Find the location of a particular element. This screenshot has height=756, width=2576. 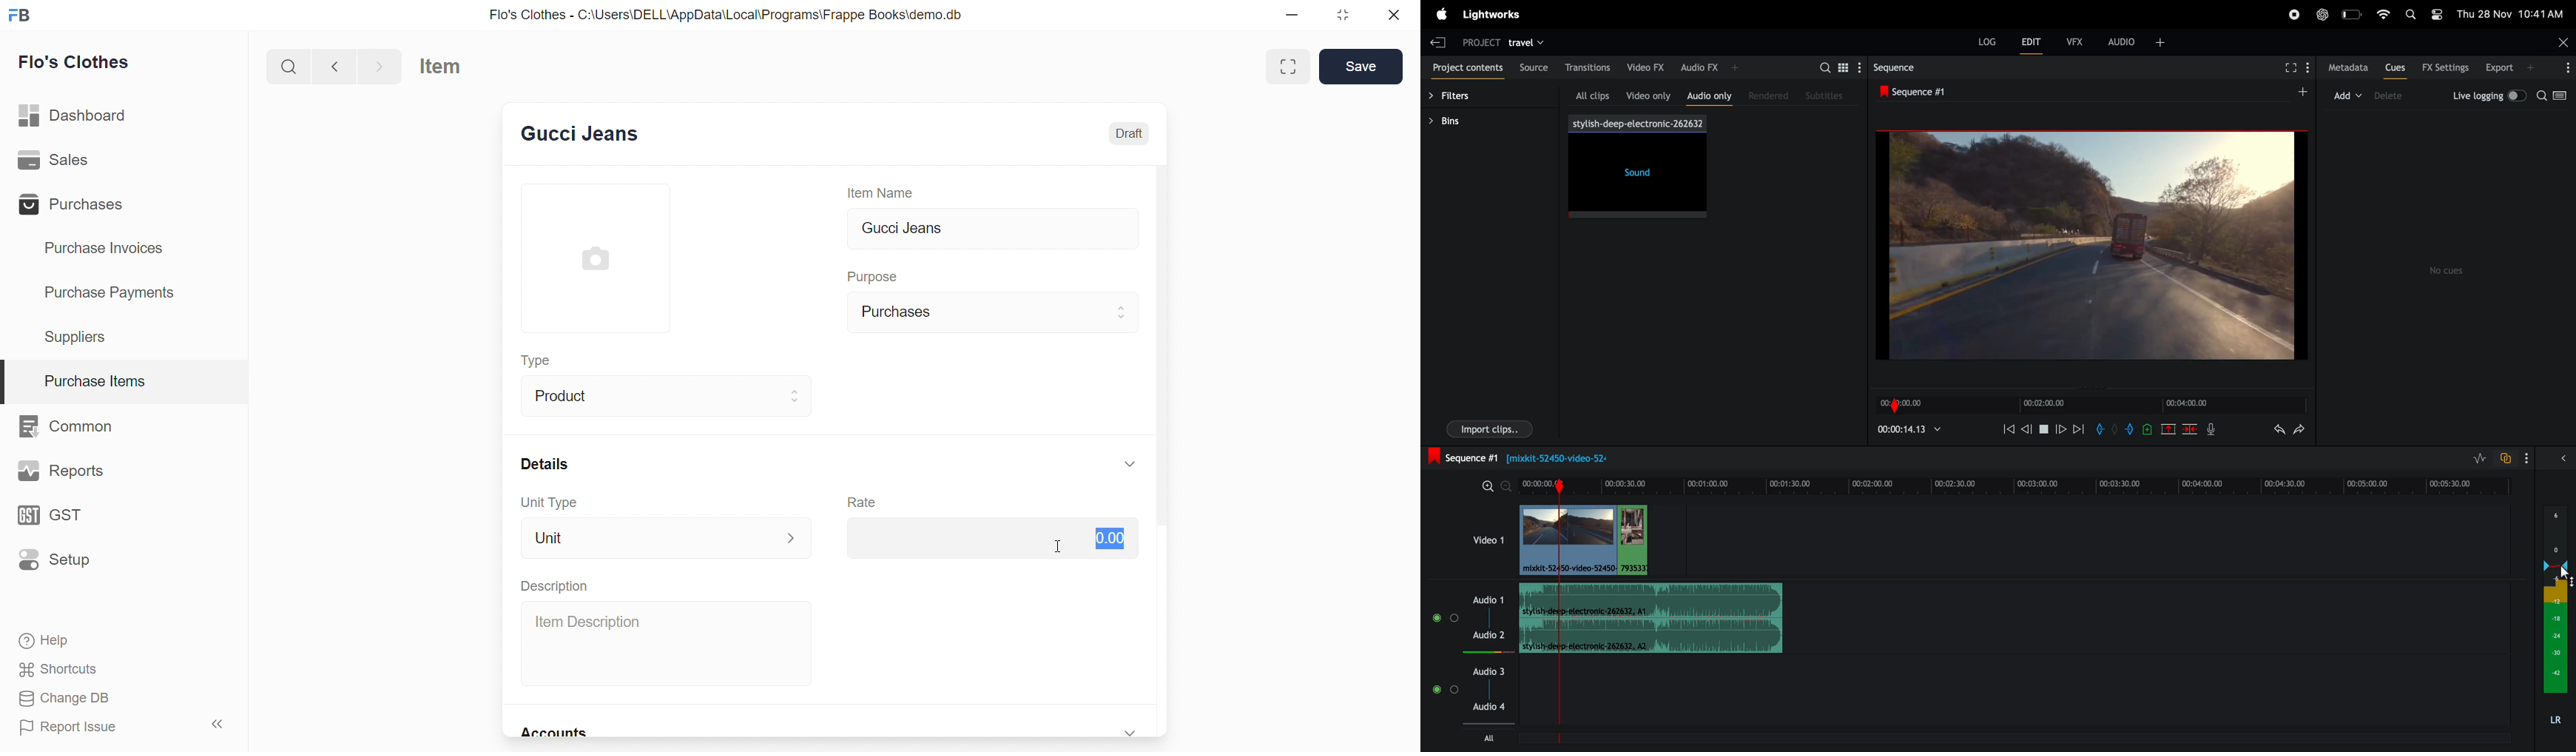

Purchase Invoices is located at coordinates (114, 249).